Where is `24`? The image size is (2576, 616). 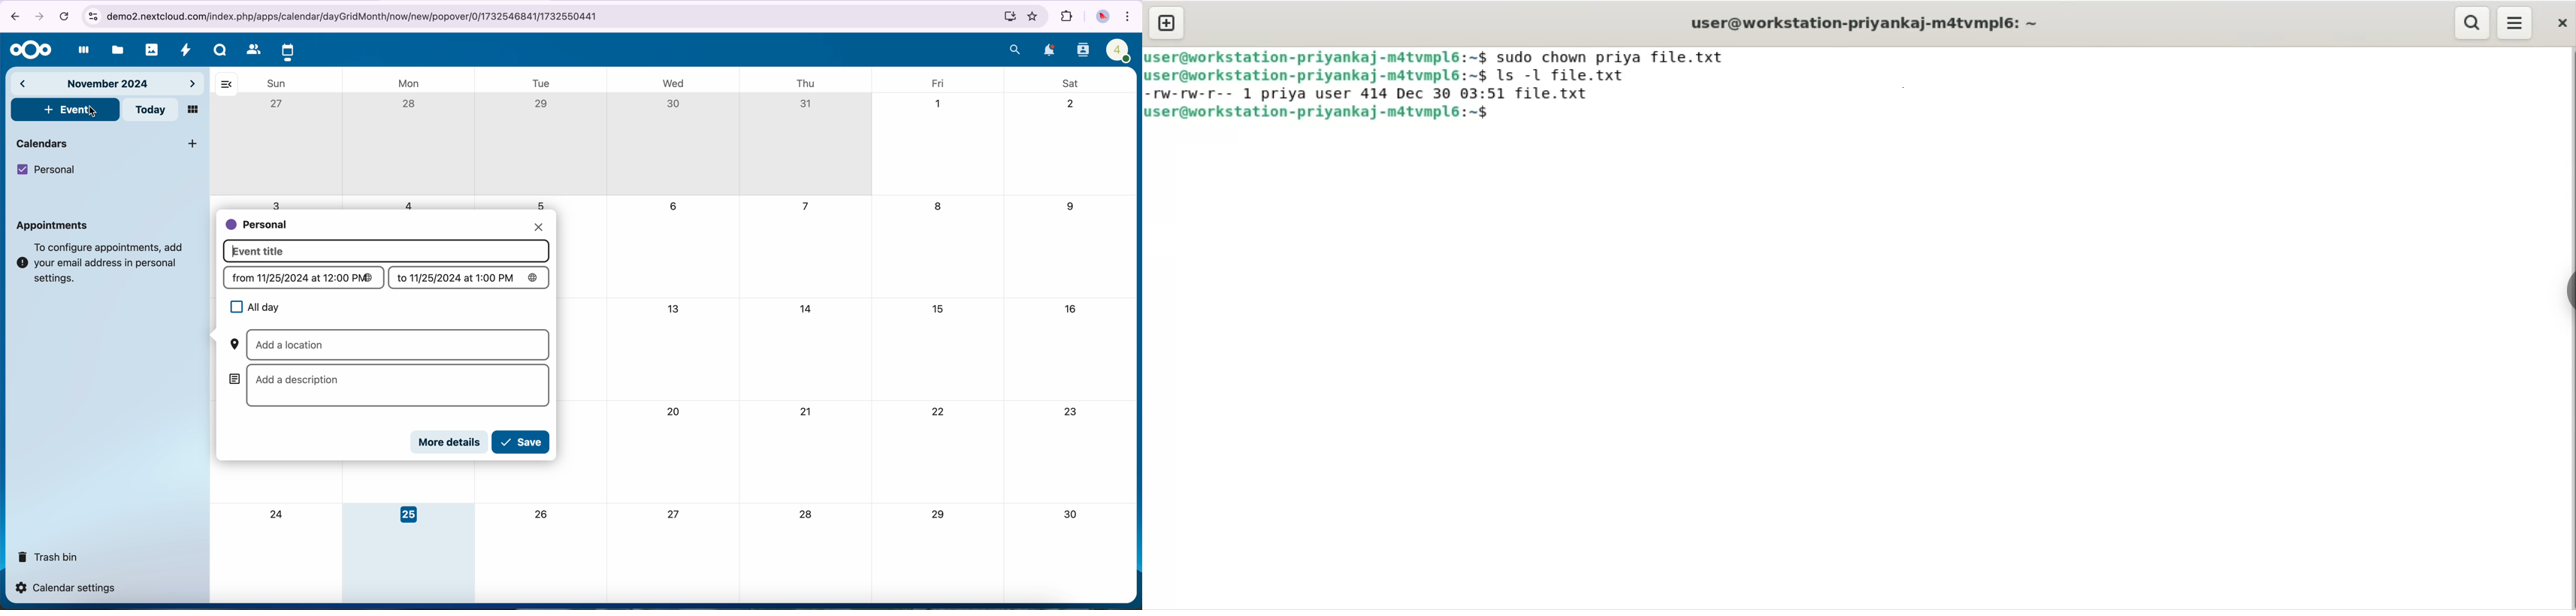 24 is located at coordinates (279, 515).